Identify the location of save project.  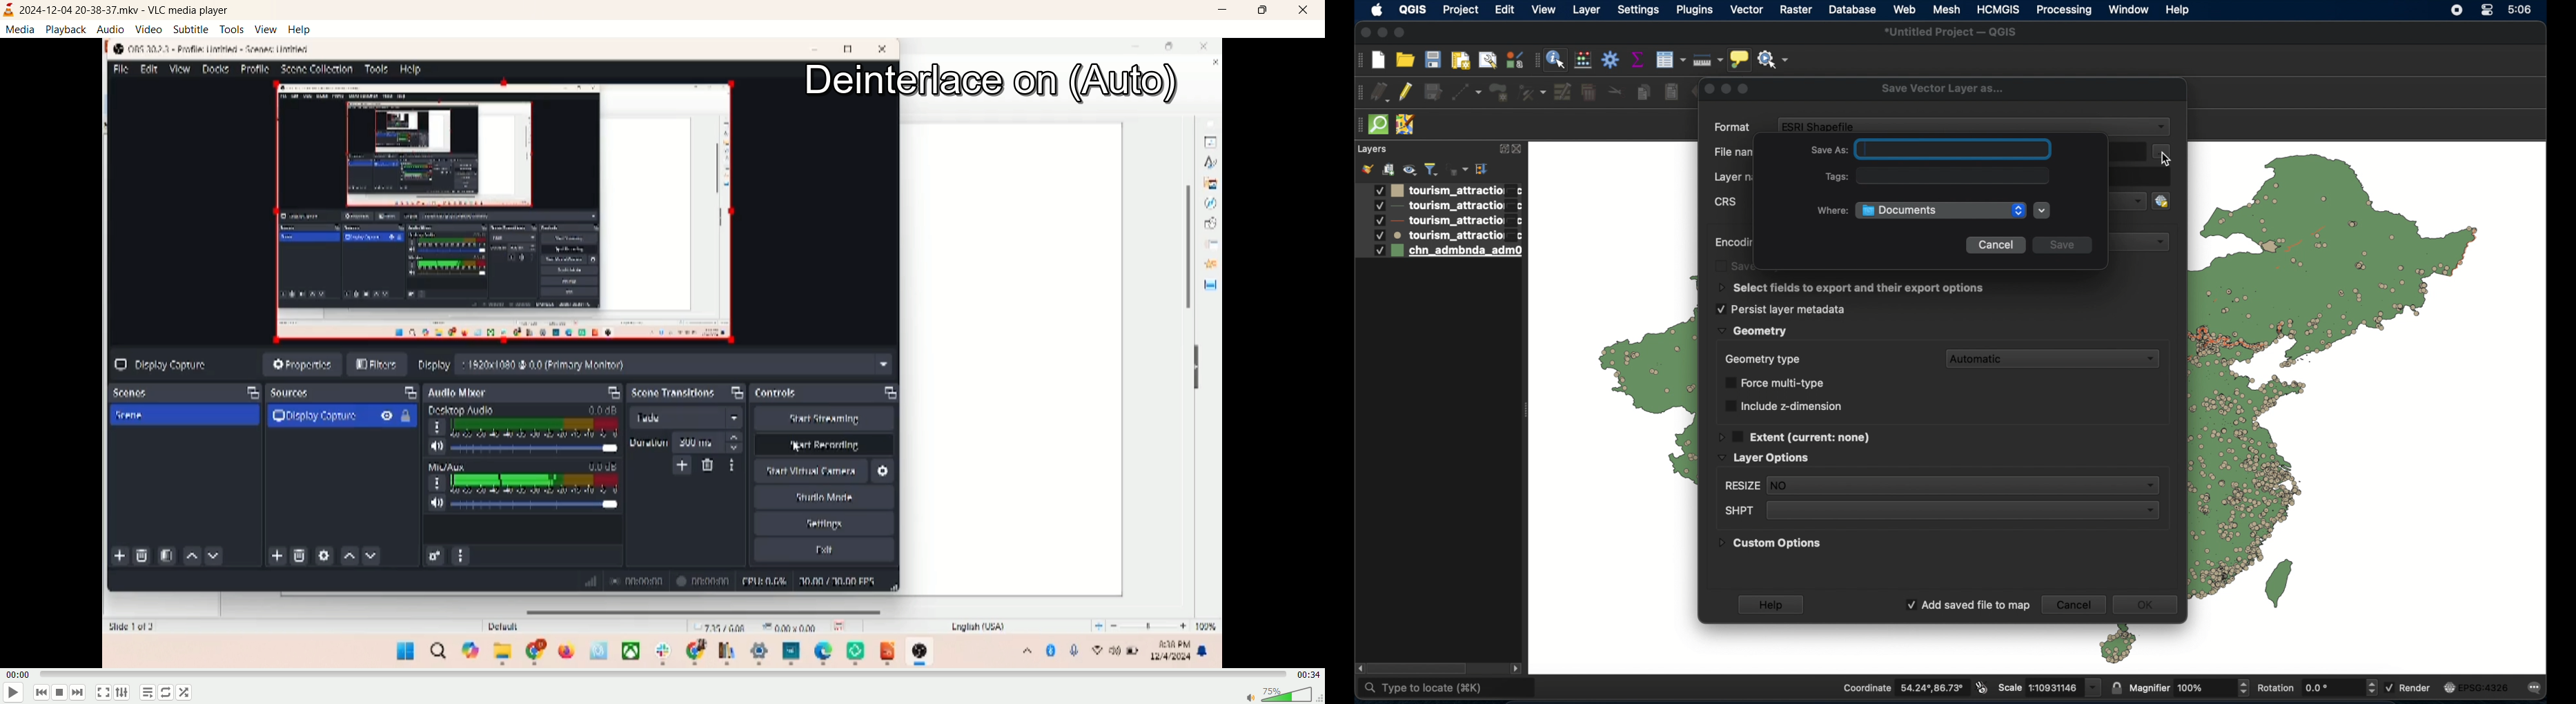
(1432, 59).